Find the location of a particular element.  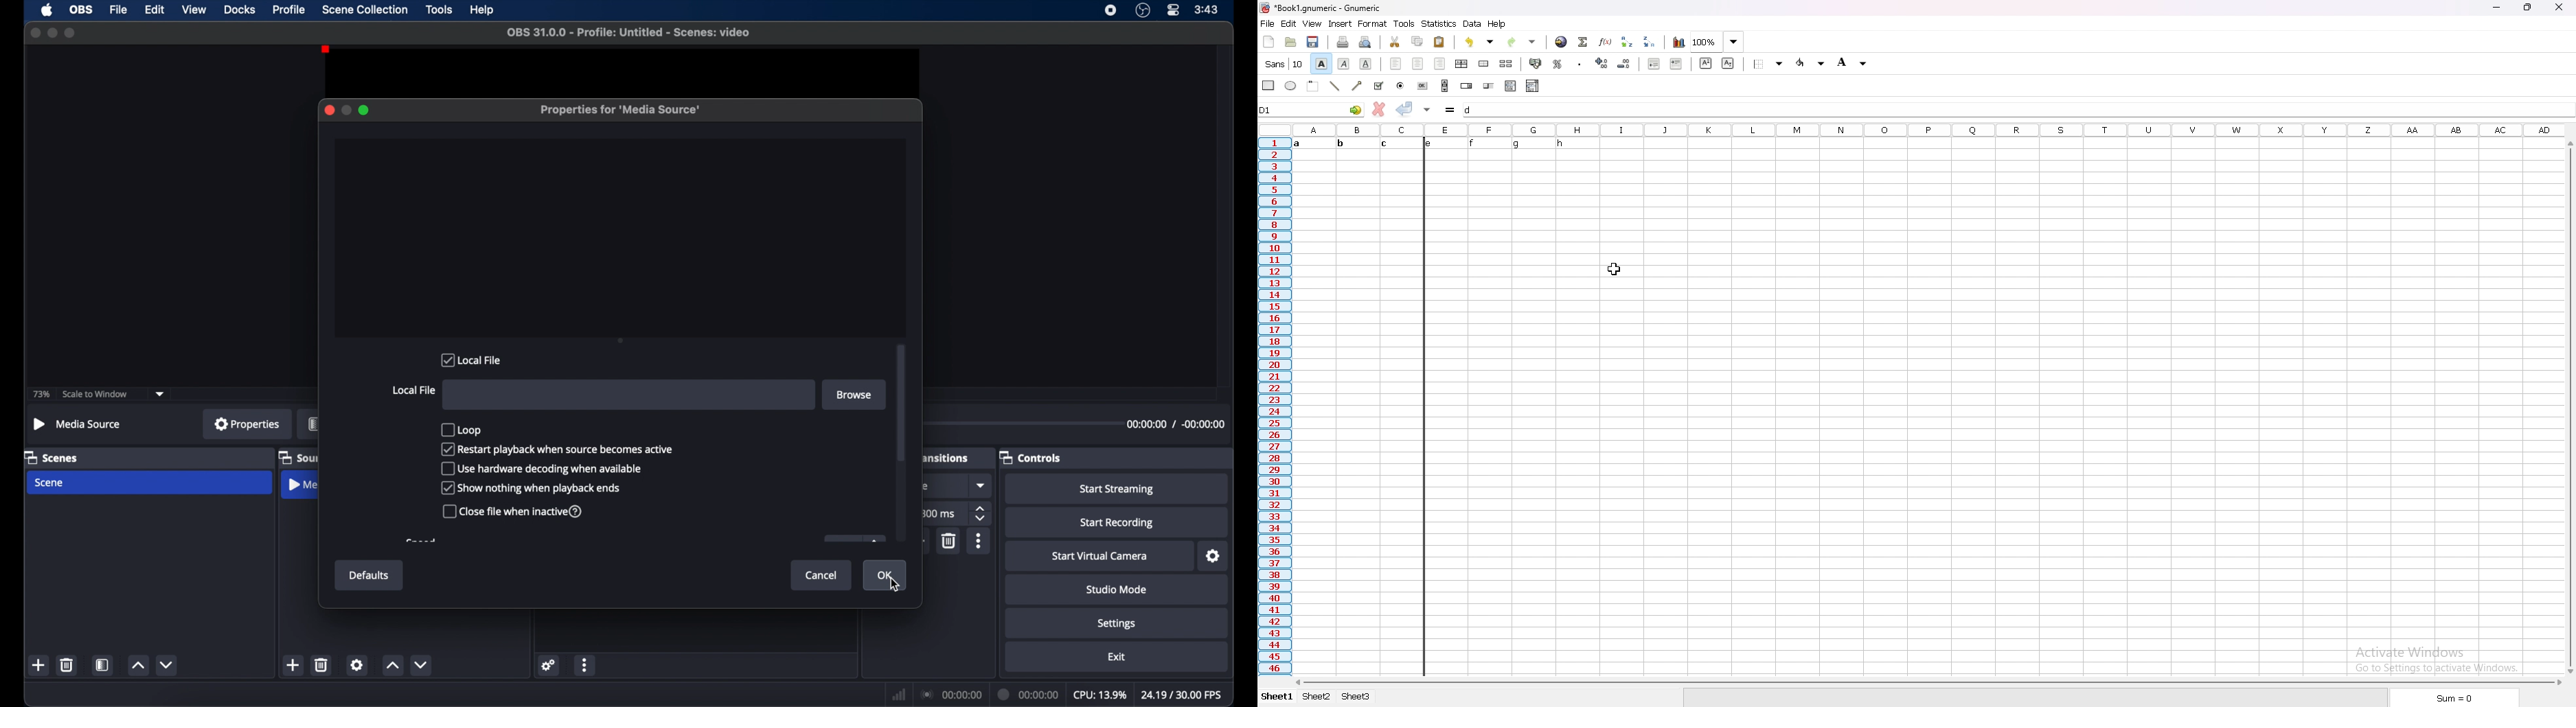

obs is located at coordinates (81, 10).